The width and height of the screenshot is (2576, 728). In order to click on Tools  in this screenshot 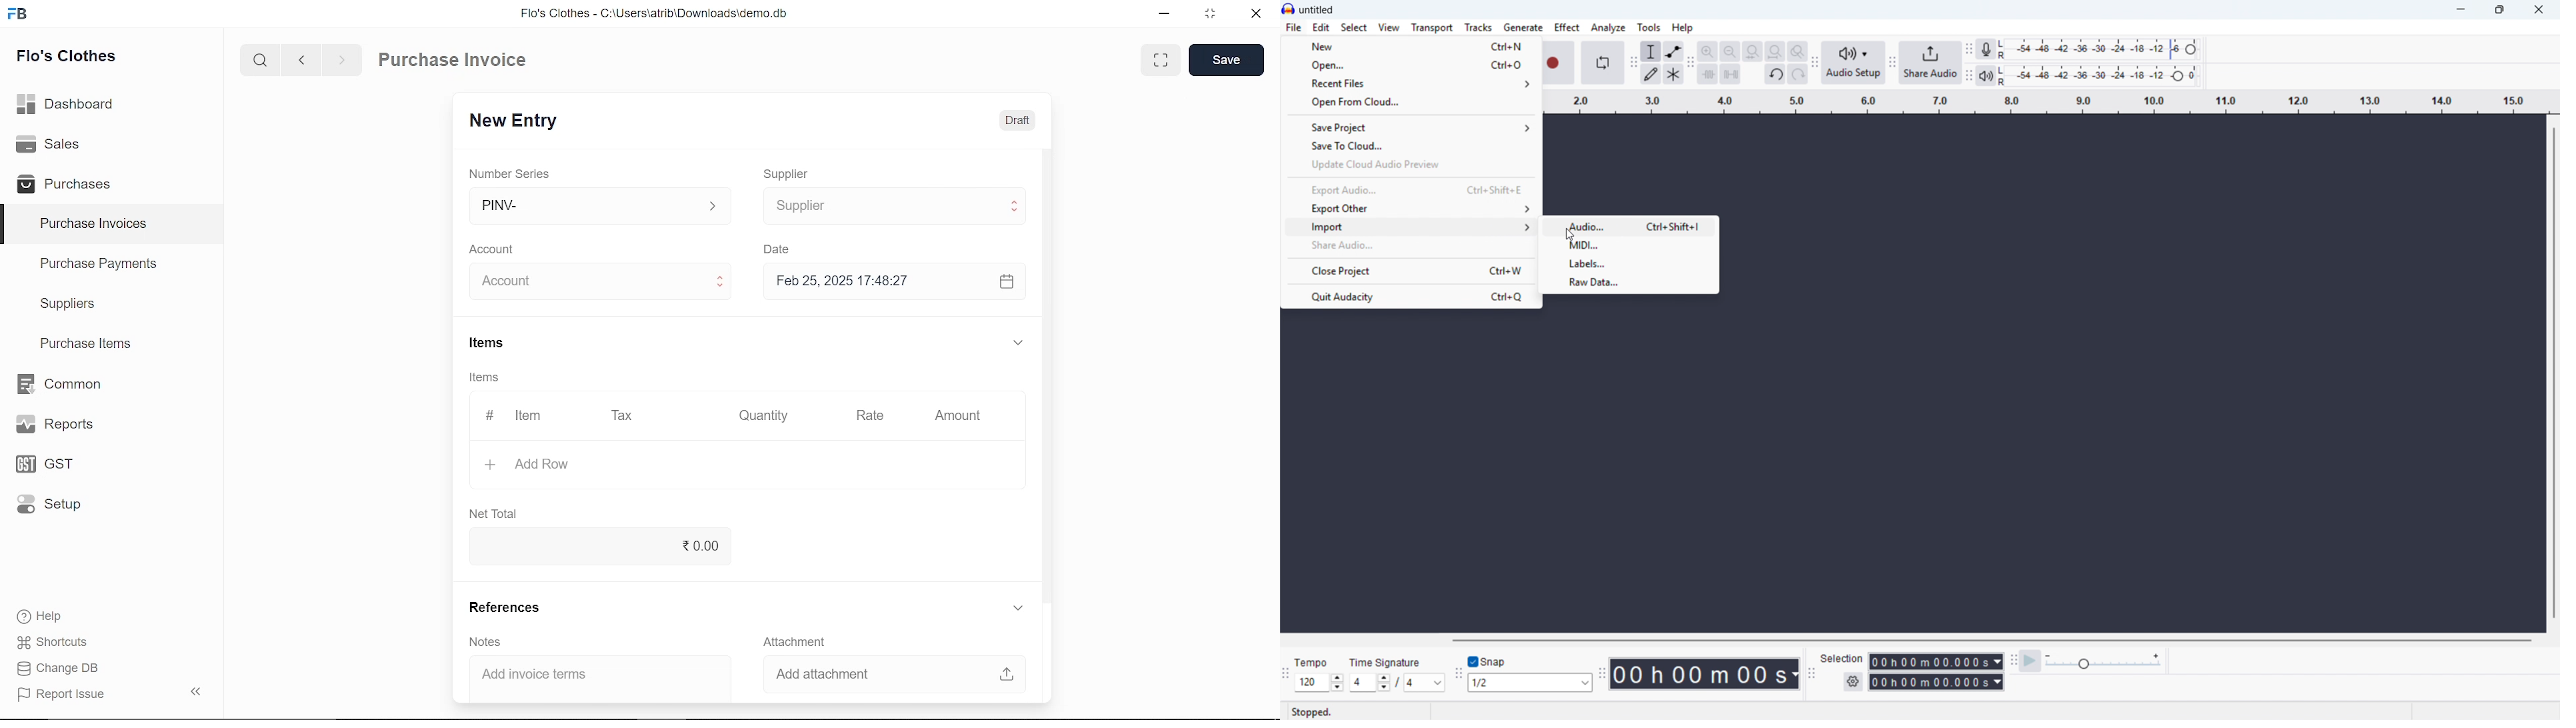, I will do `click(1649, 27)`.